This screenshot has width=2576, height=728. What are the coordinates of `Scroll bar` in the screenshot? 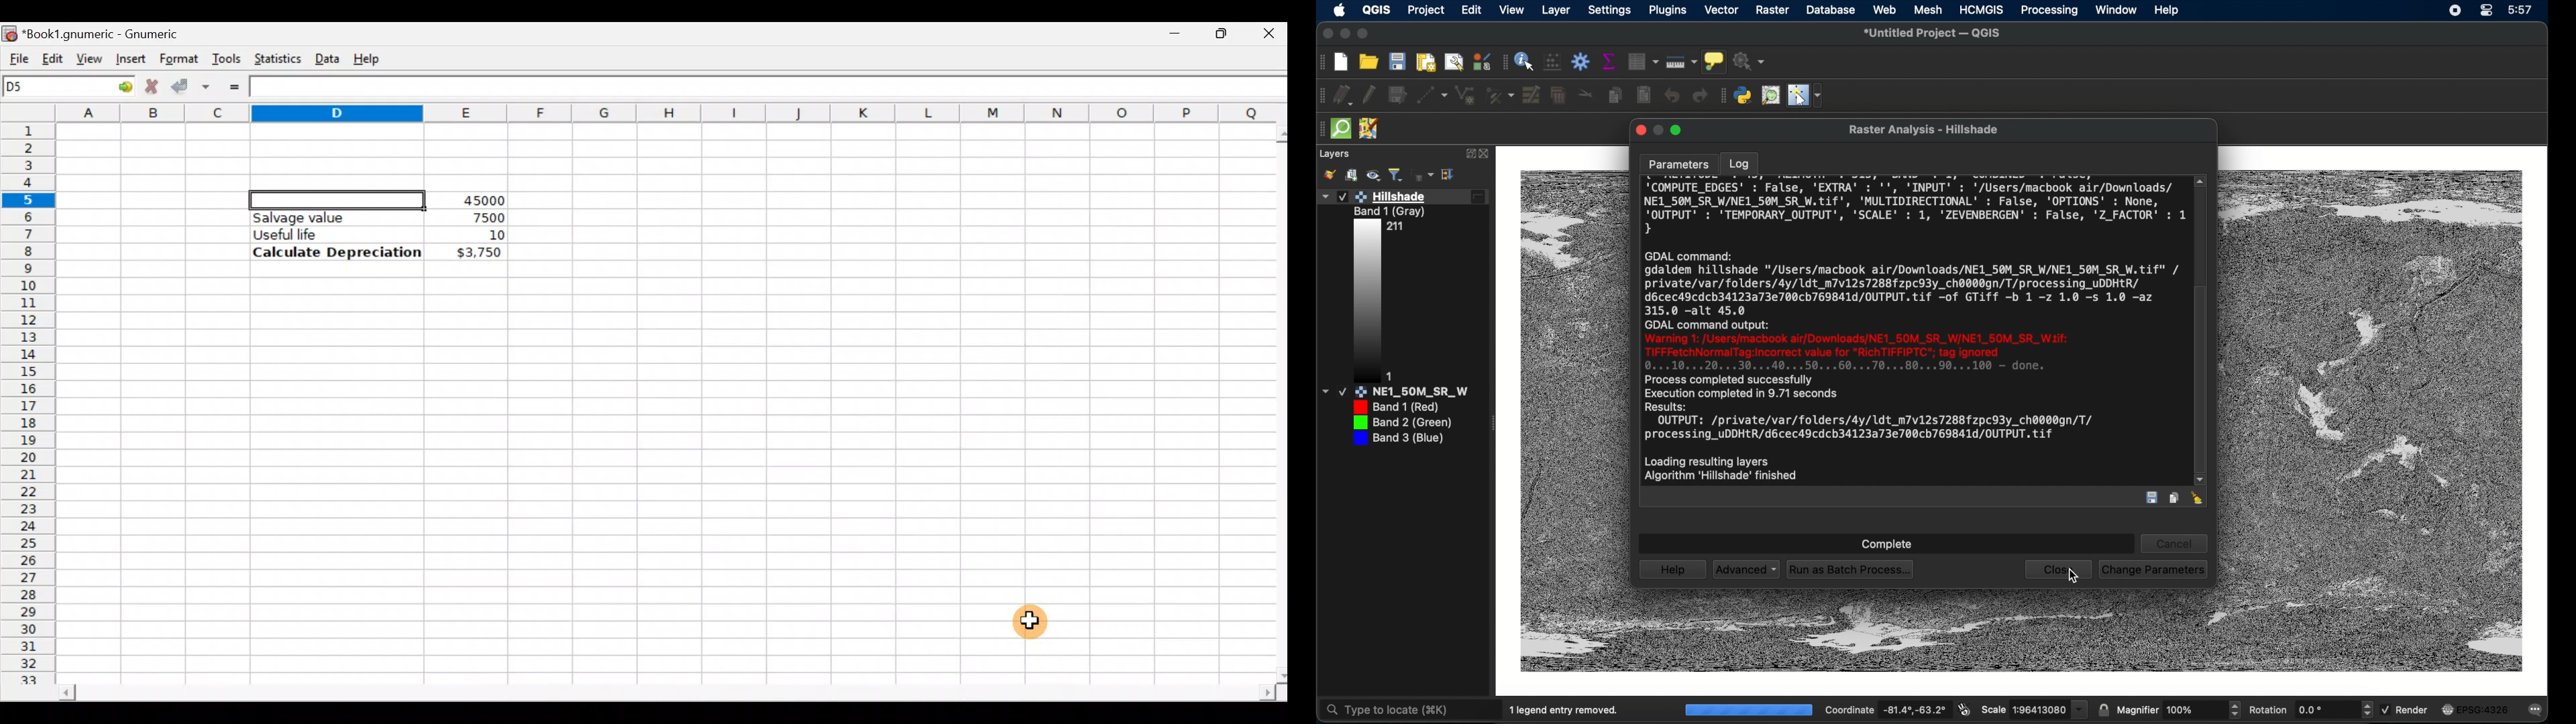 It's located at (665, 695).